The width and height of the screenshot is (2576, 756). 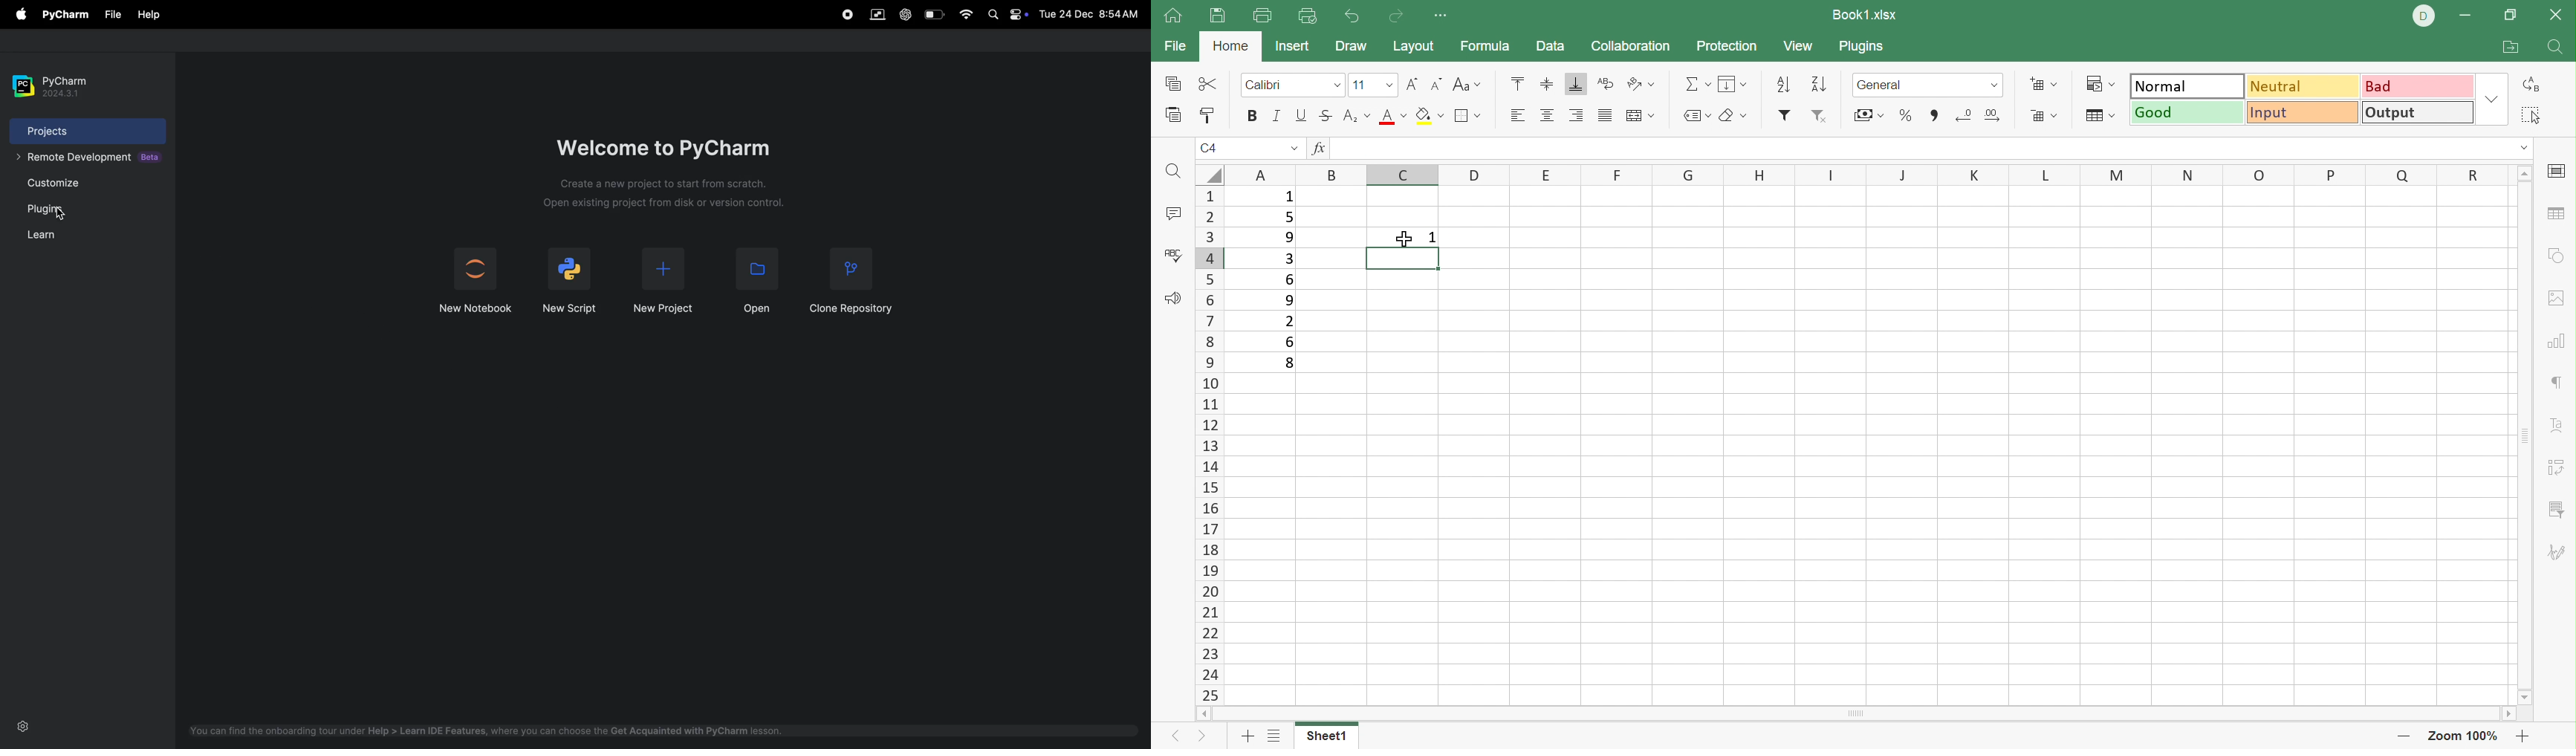 What do you see at coordinates (25, 726) in the screenshot?
I see `settings` at bounding box center [25, 726].